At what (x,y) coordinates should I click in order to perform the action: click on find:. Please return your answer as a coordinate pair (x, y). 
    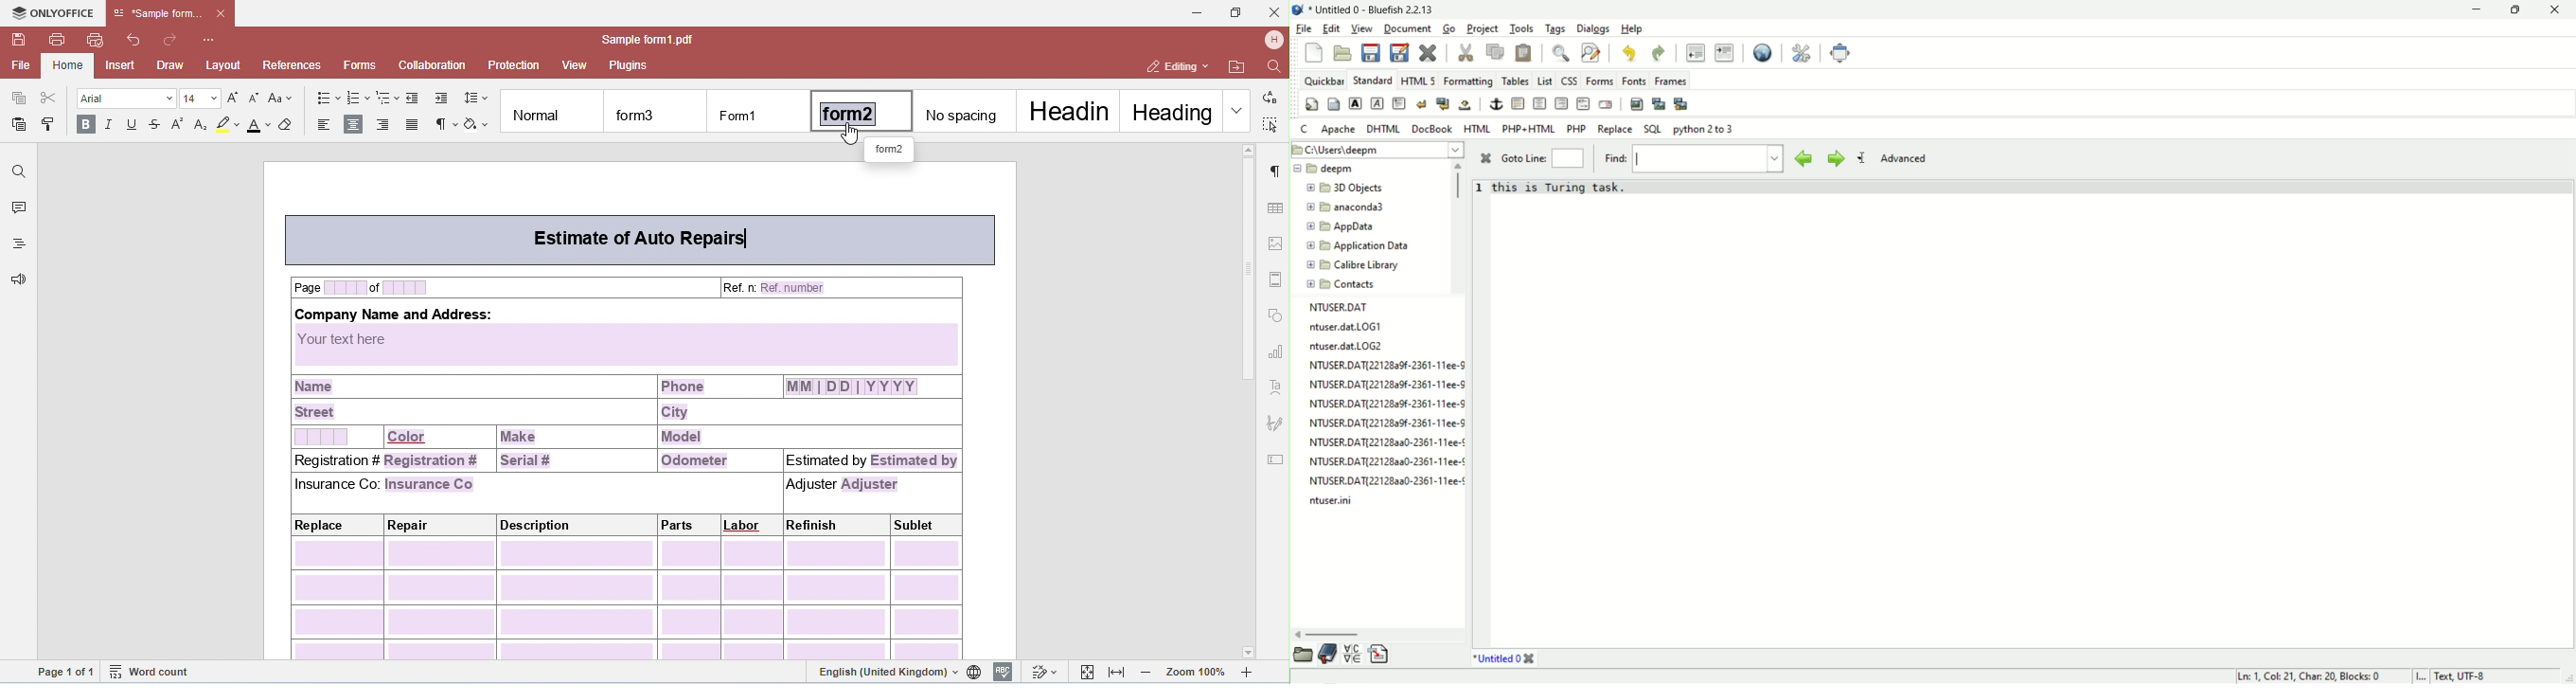
    Looking at the image, I should click on (1616, 157).